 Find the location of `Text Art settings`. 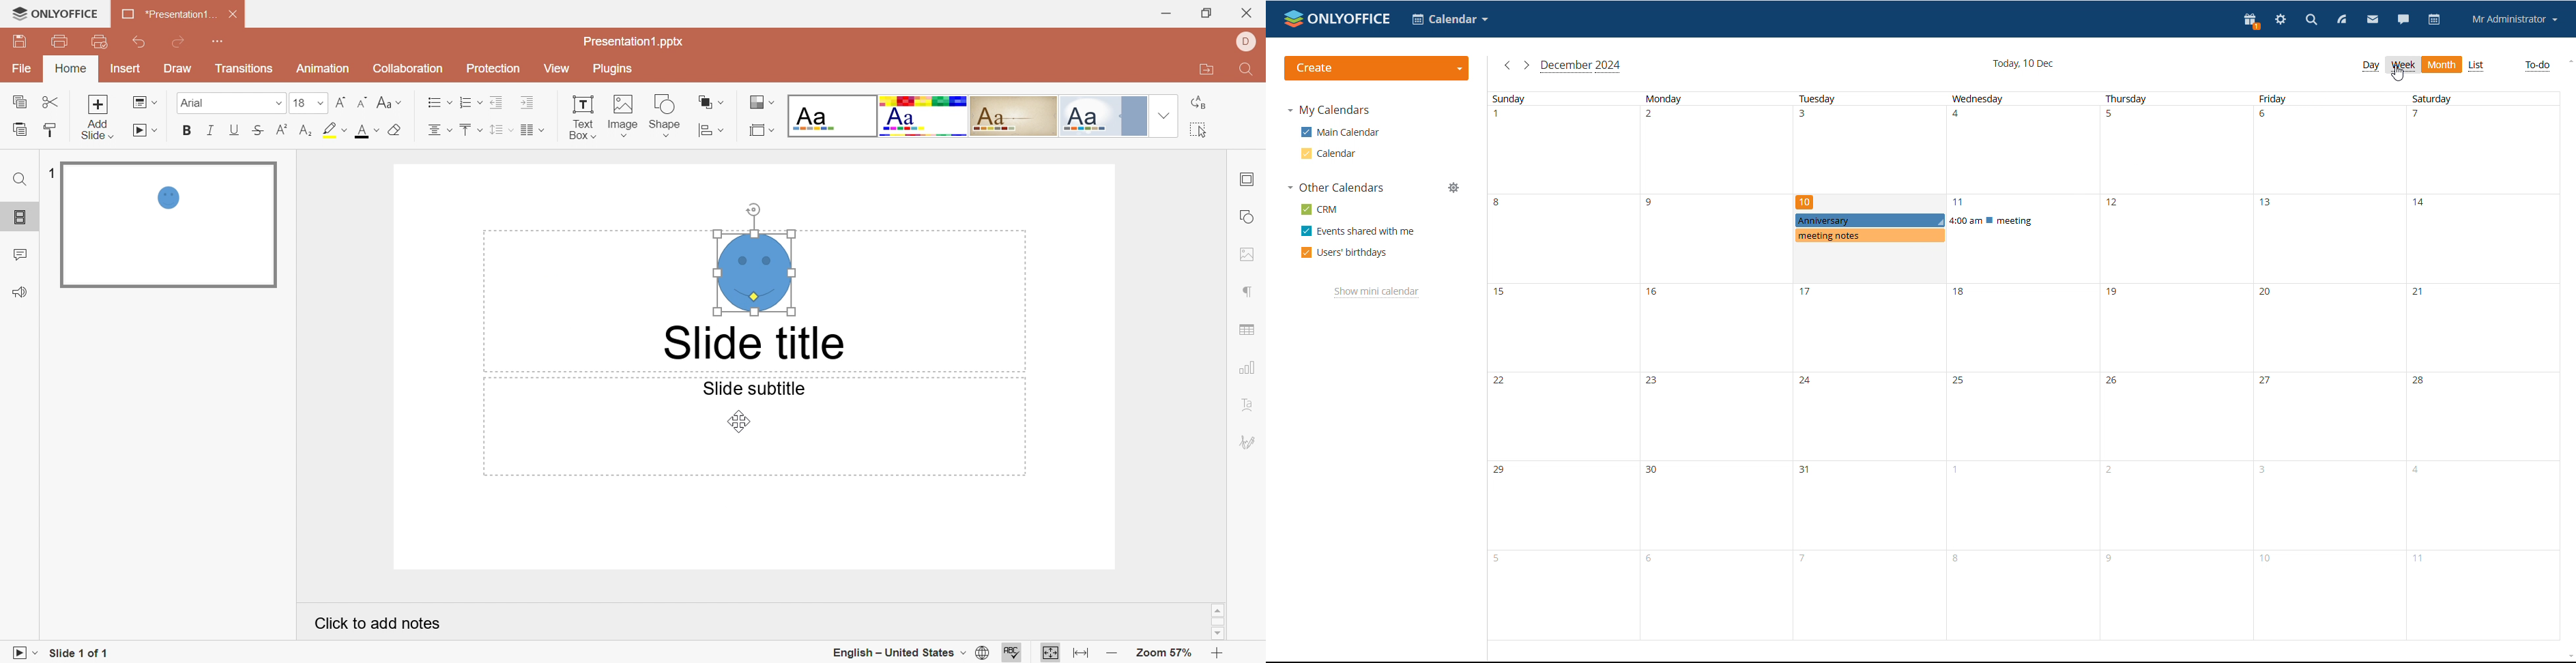

Text Art settings is located at coordinates (1248, 405).